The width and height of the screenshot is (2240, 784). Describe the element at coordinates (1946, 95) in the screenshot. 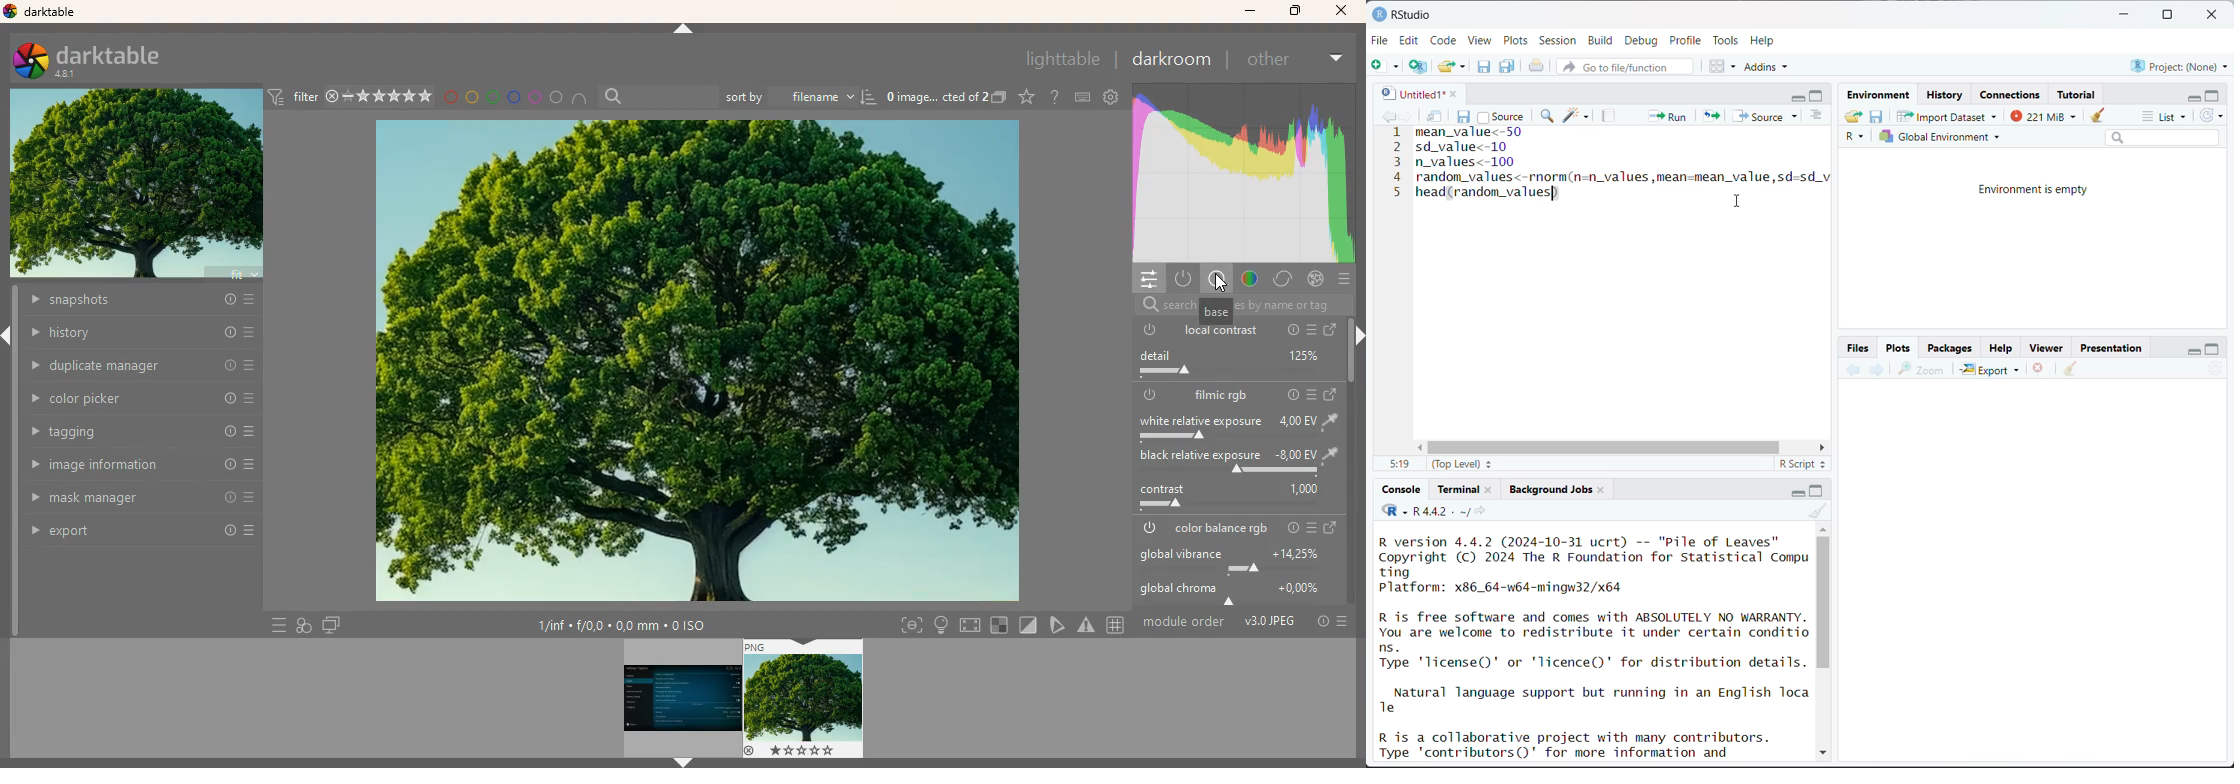

I see `History` at that location.